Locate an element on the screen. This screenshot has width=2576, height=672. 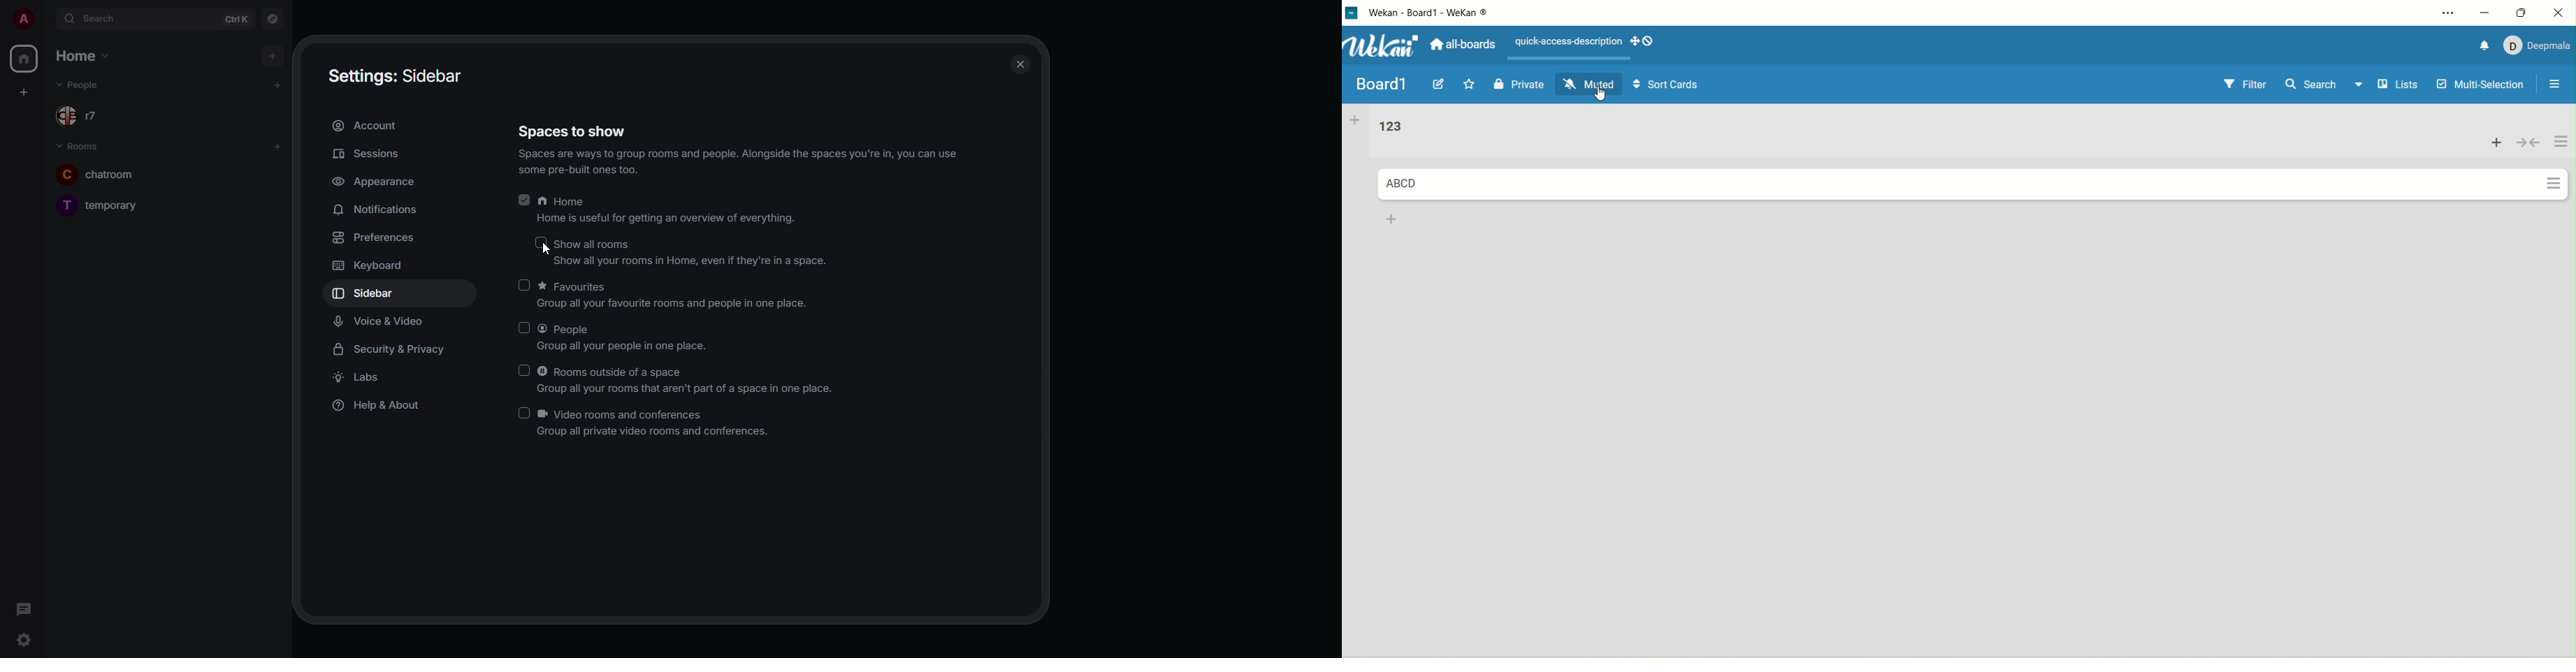
add is located at coordinates (277, 146).